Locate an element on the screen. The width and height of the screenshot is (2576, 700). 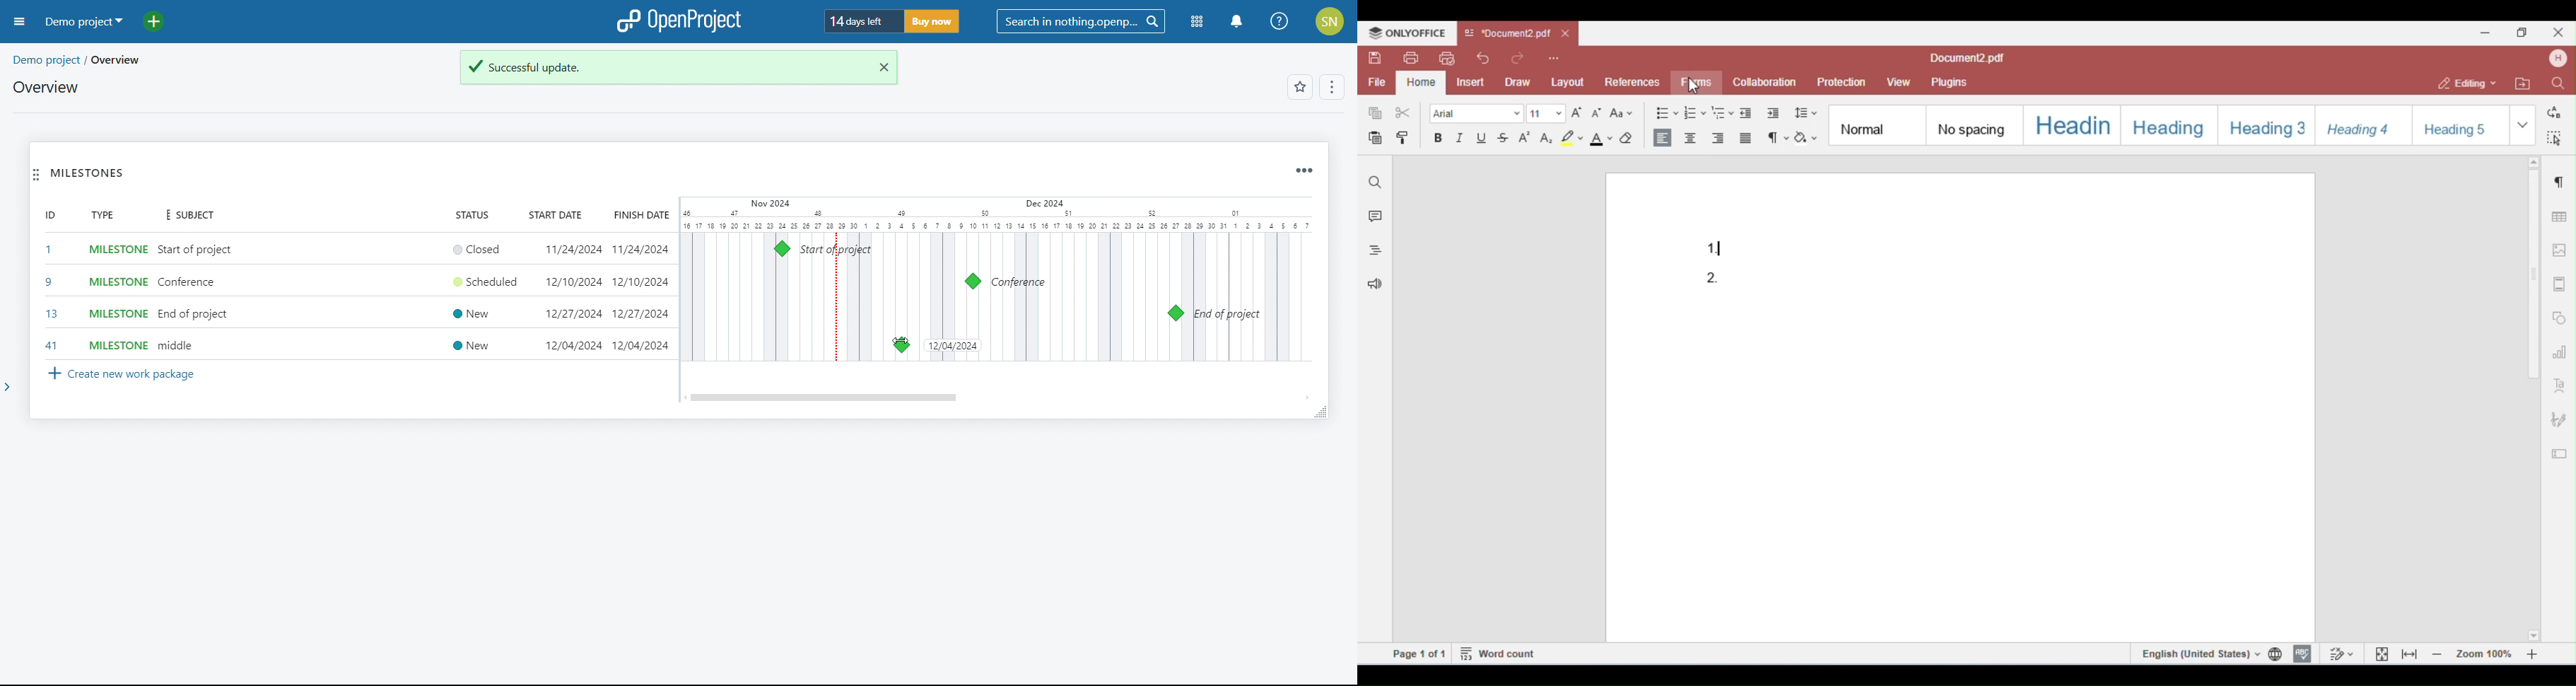
logo is located at coordinates (681, 20).